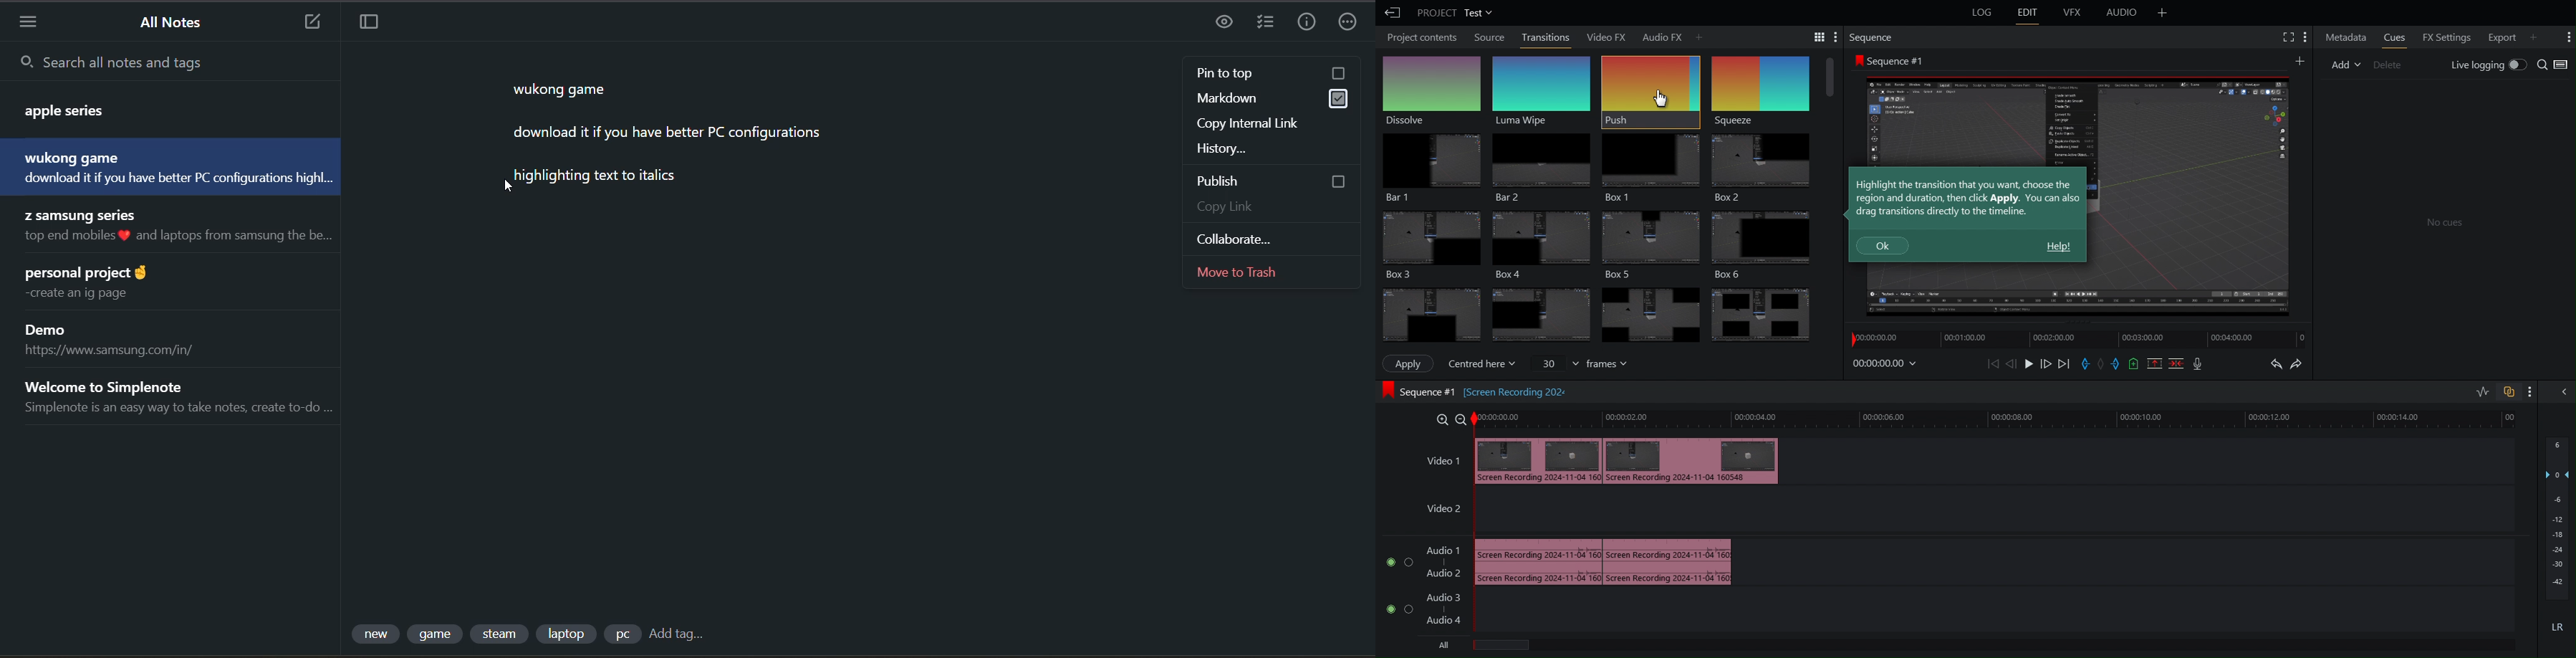  Describe the element at coordinates (2064, 365) in the screenshot. I see `Skip Forward` at that location.